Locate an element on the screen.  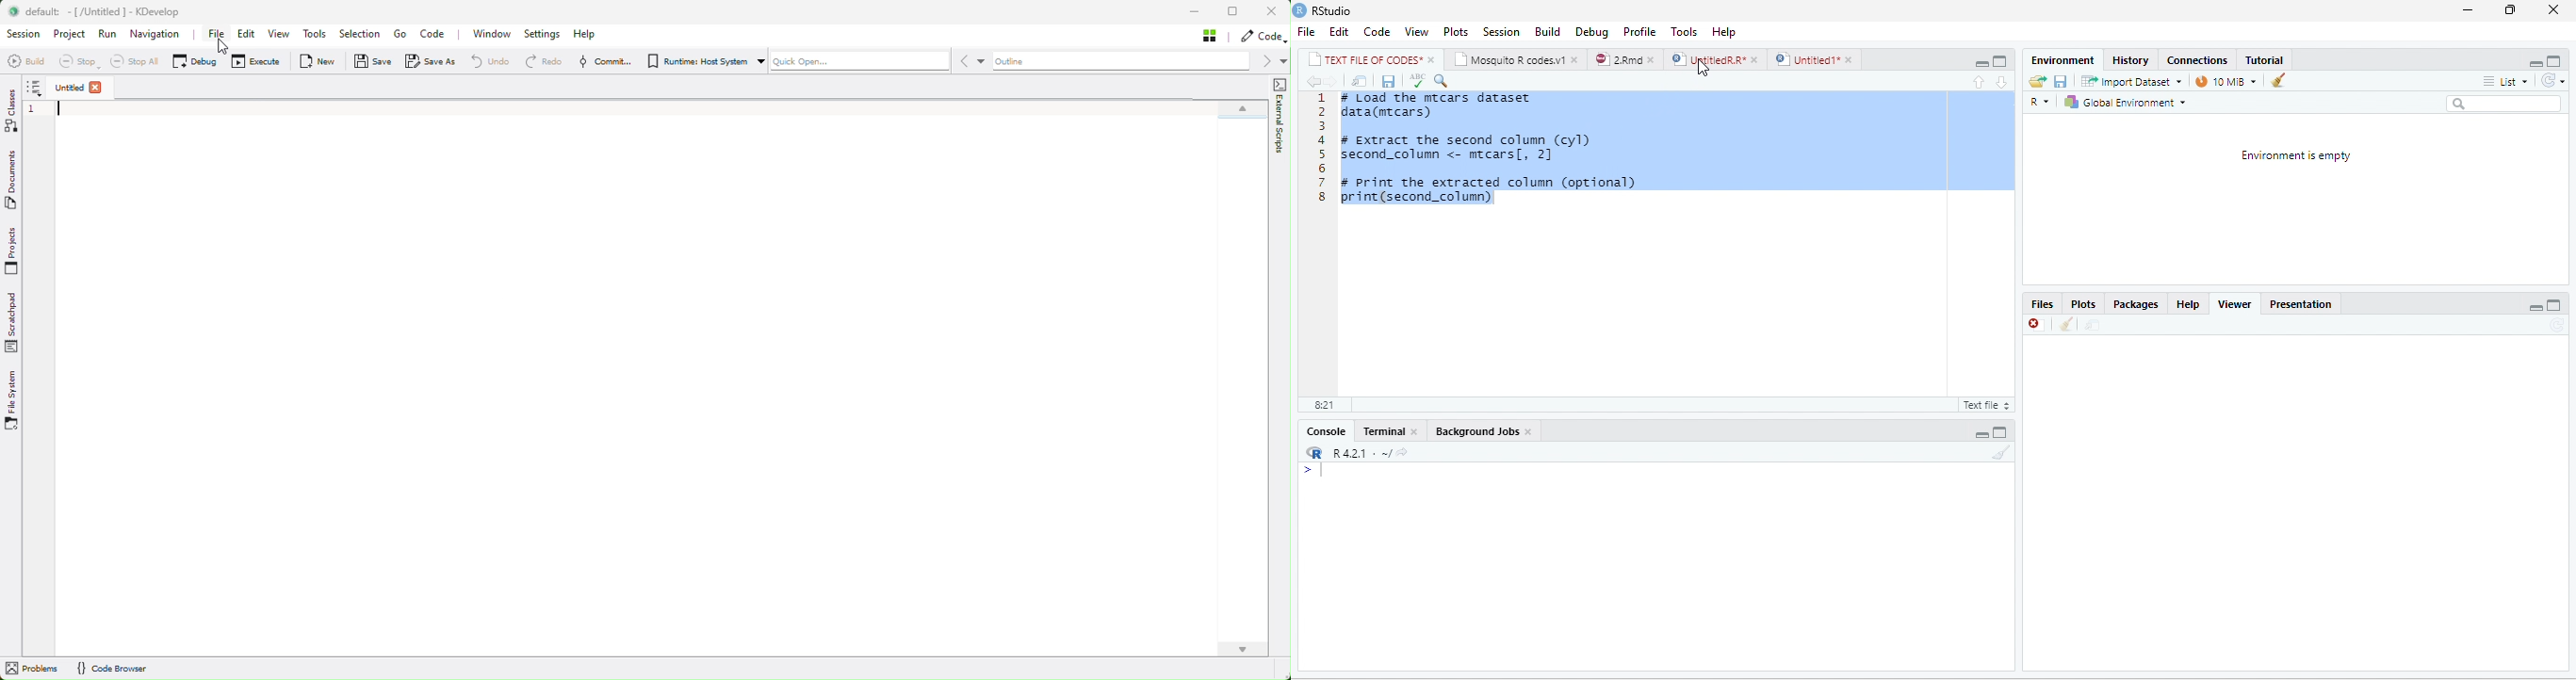
‘Environment is located at coordinates (2061, 60).